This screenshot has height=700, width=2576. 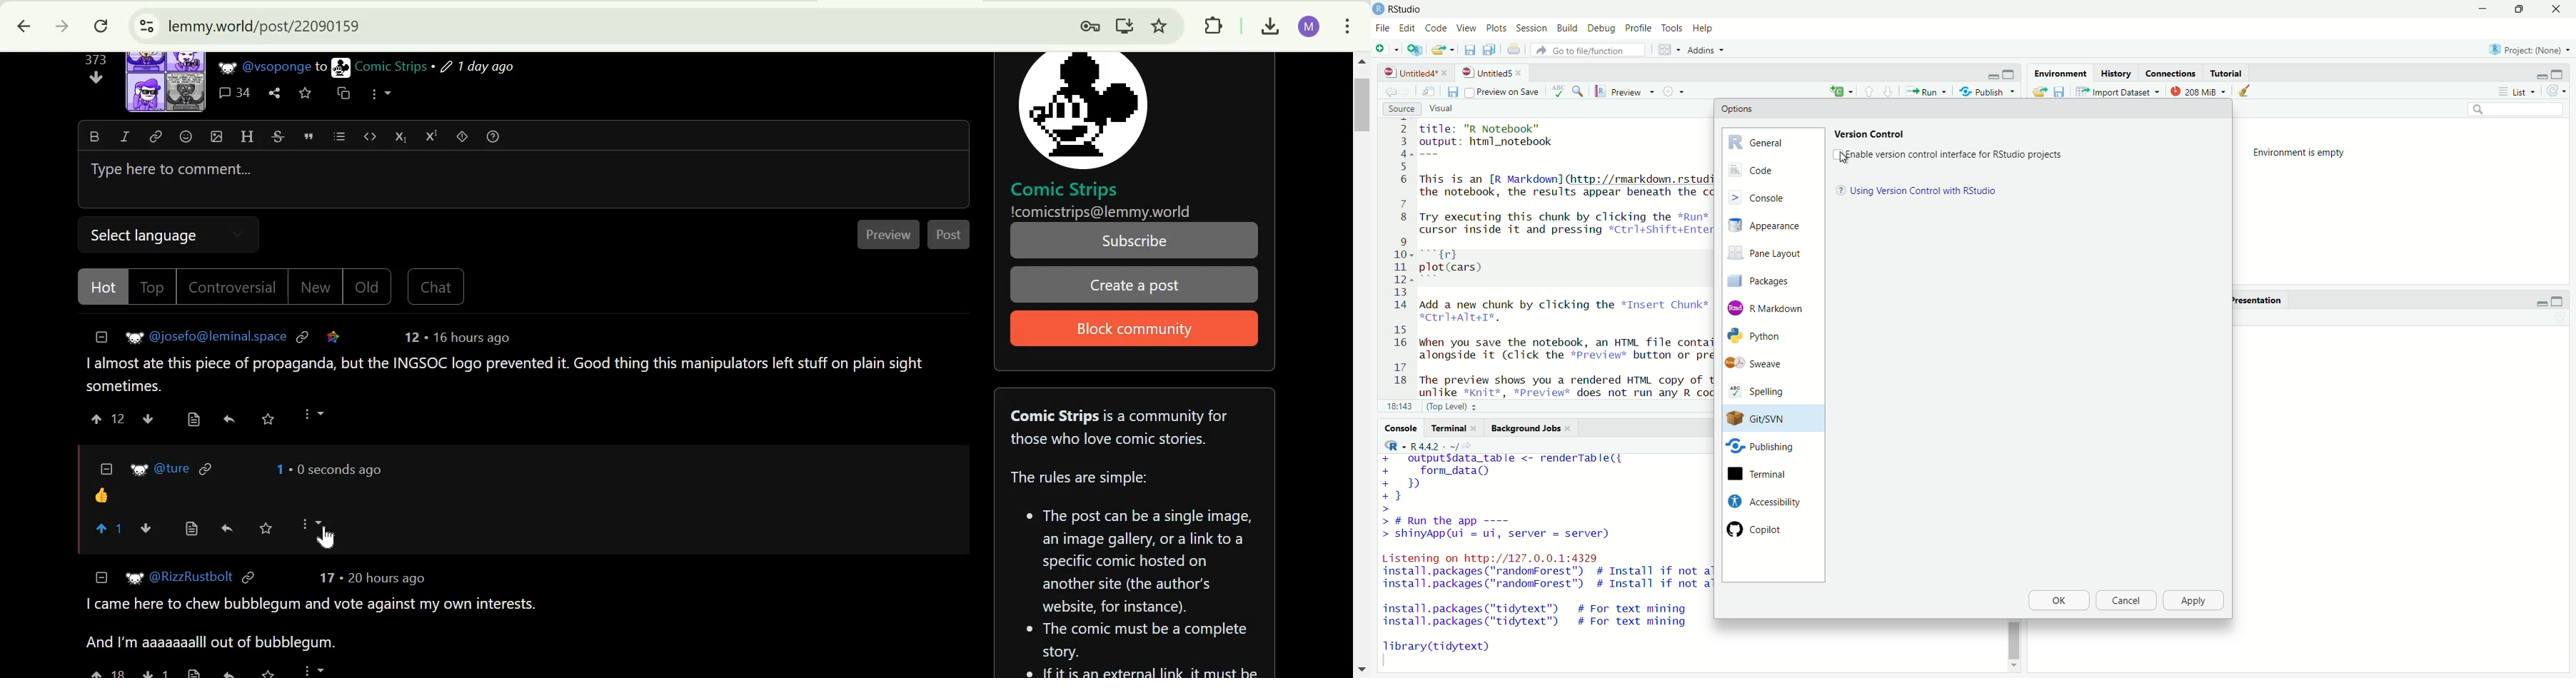 What do you see at coordinates (1761, 449) in the screenshot?
I see `Publishing` at bounding box center [1761, 449].